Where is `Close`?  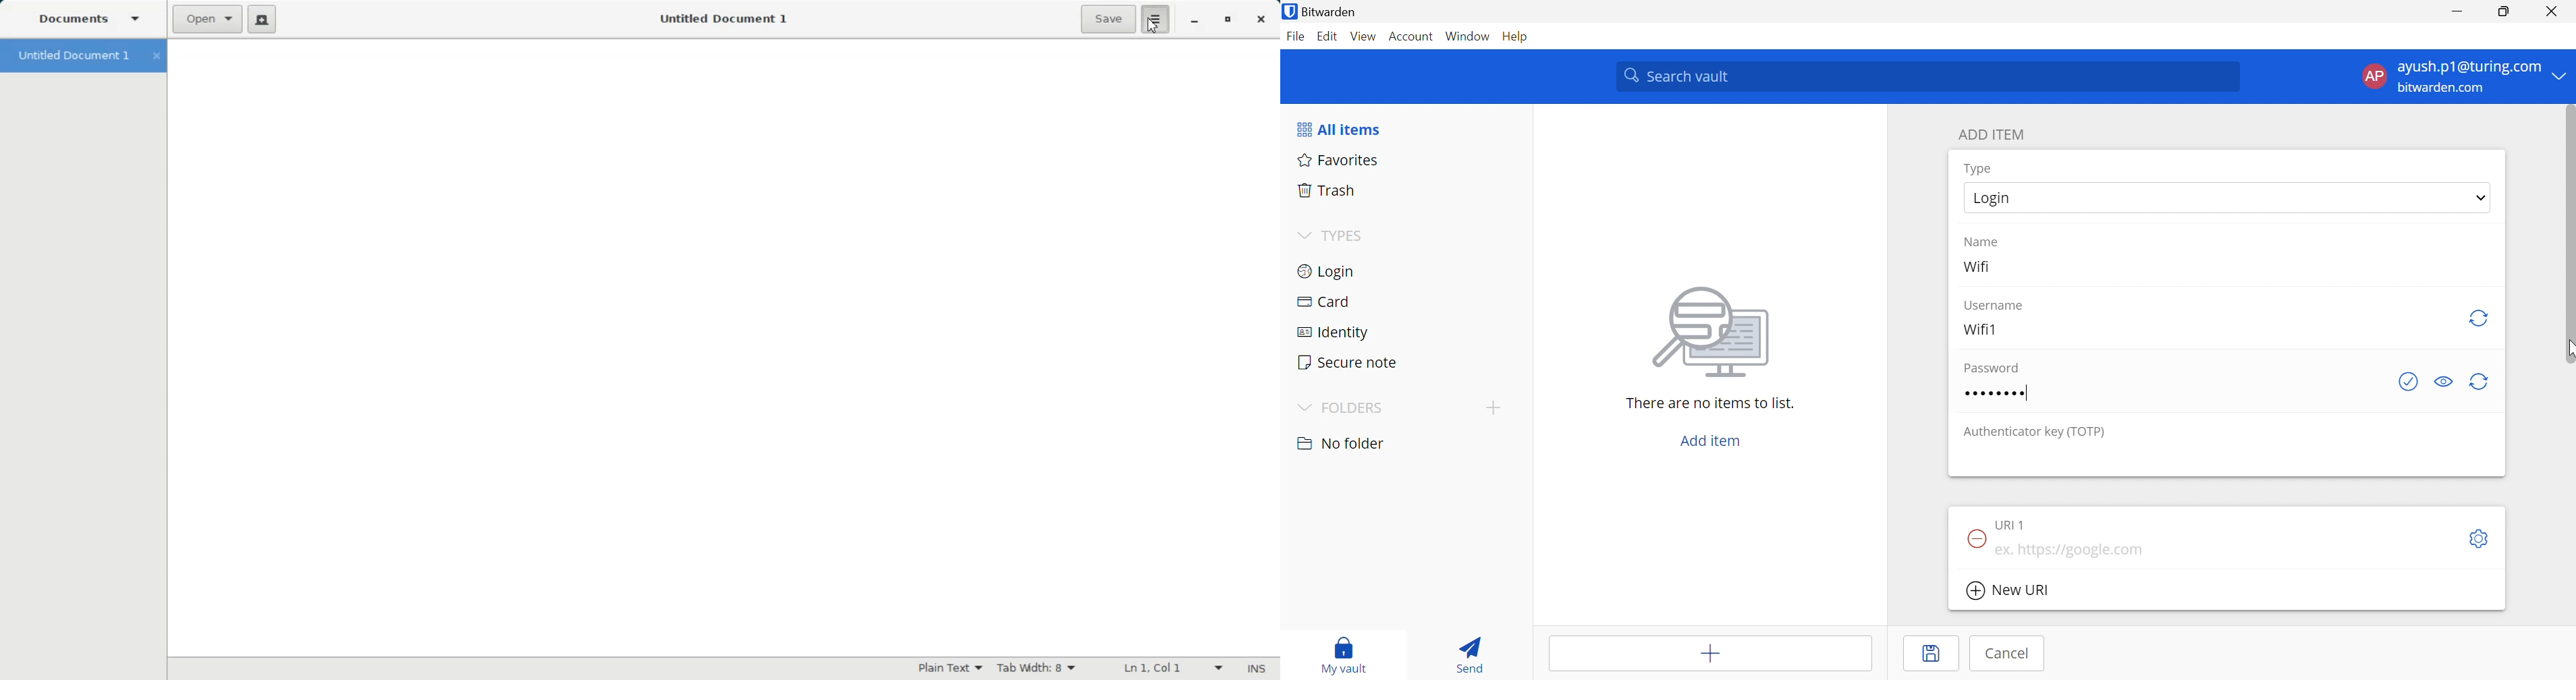
Close is located at coordinates (1261, 20).